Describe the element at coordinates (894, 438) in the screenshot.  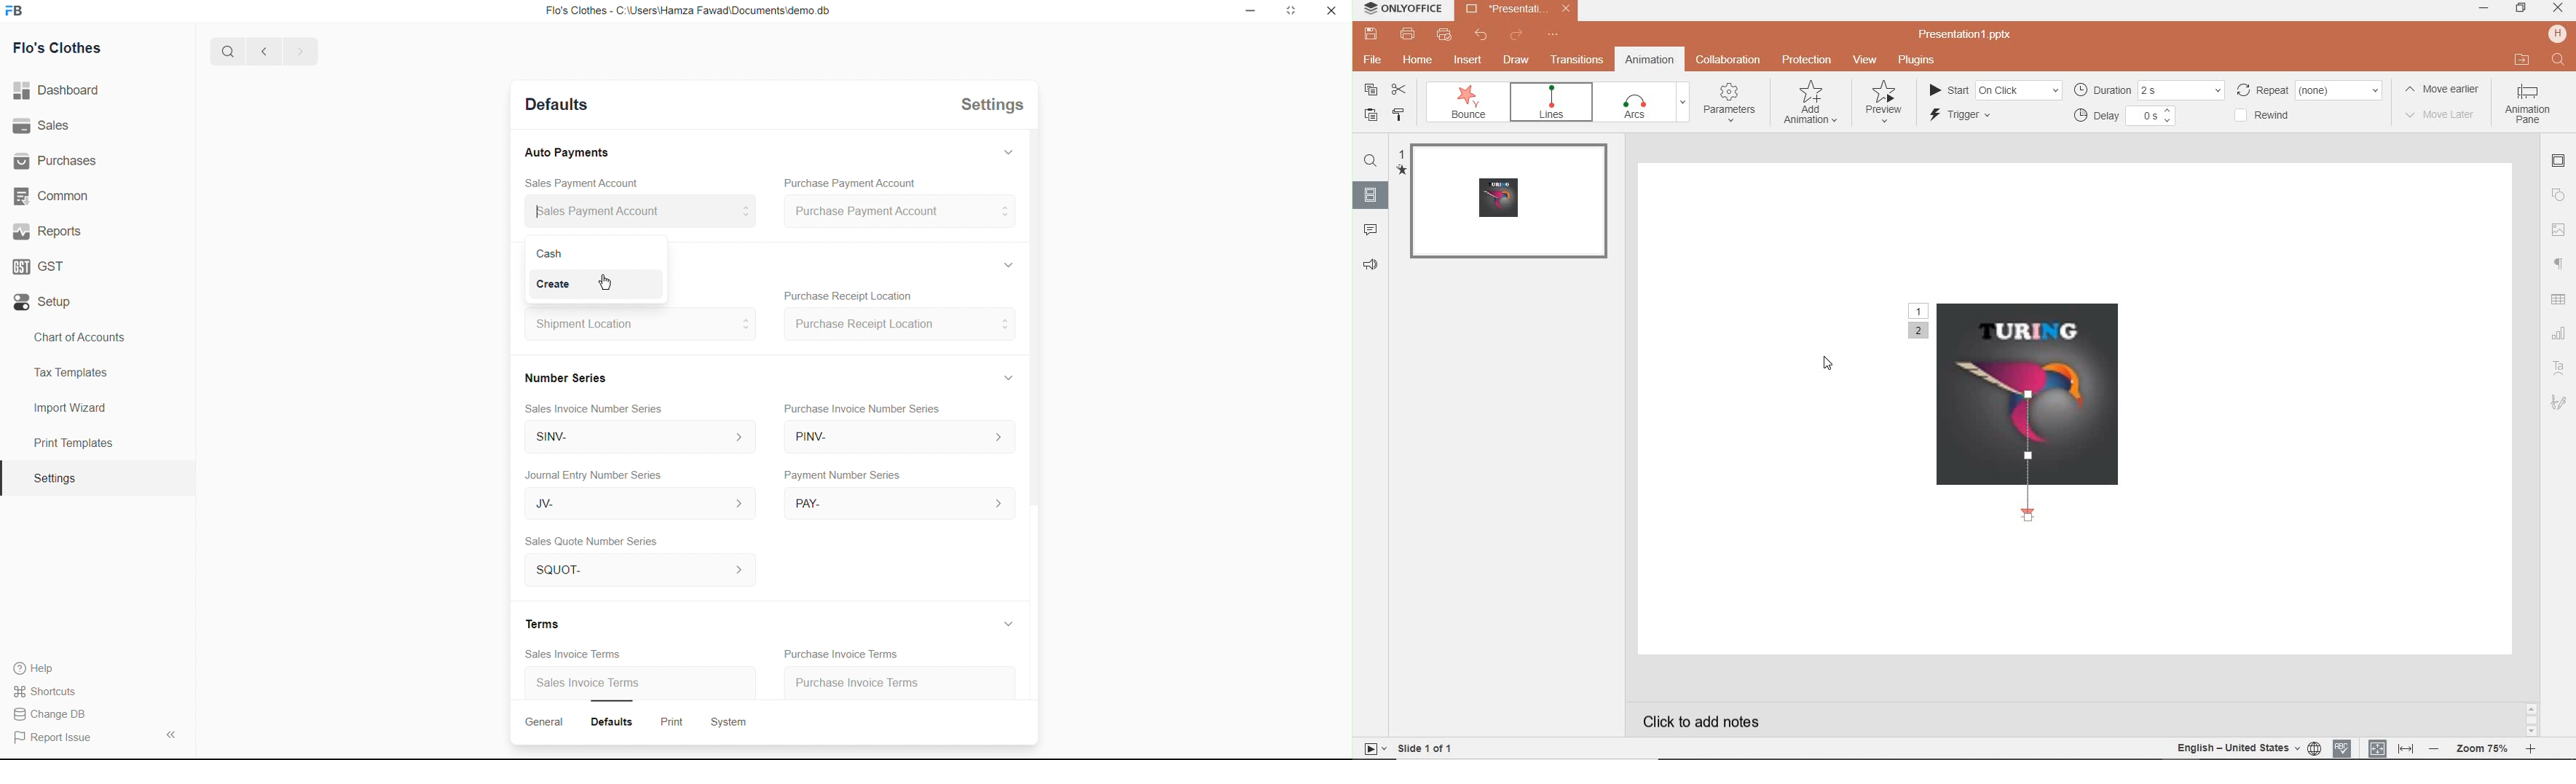
I see `PINV-` at that location.